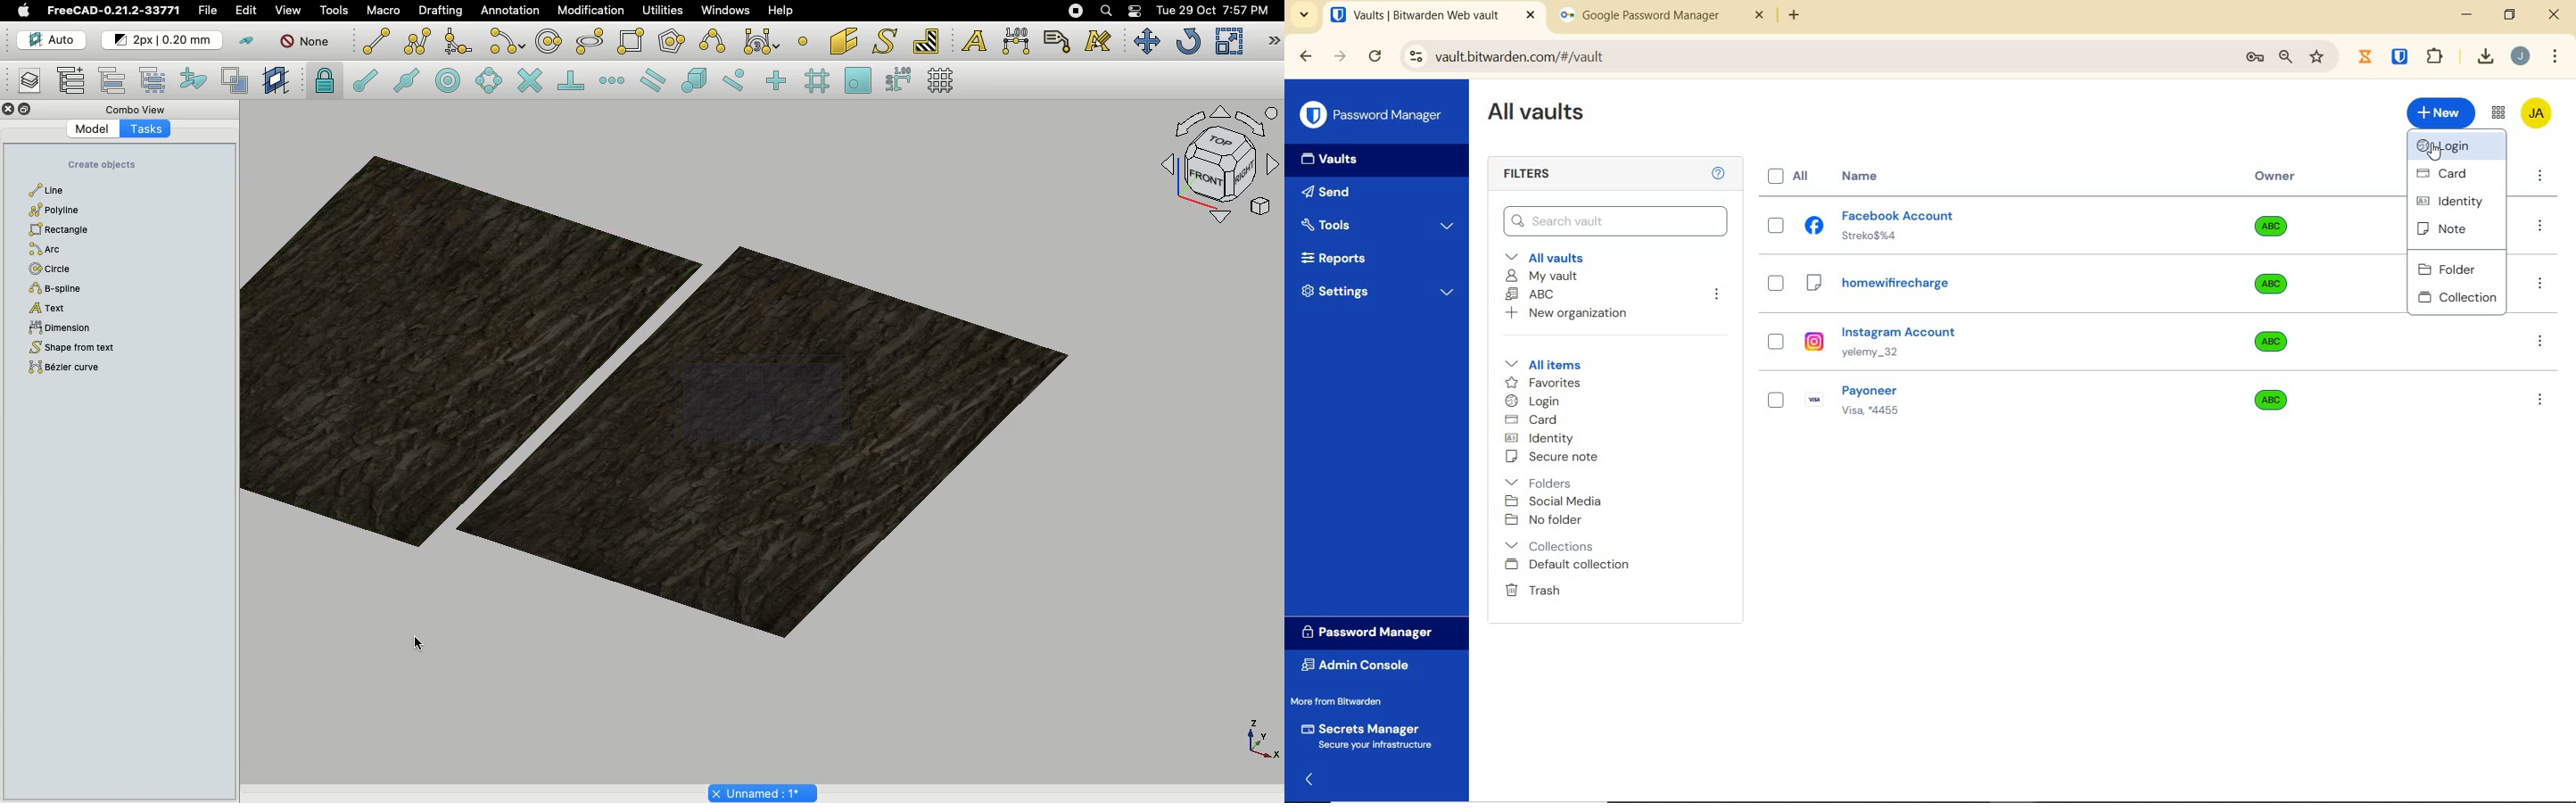 The height and width of the screenshot is (812, 2576). What do you see at coordinates (510, 10) in the screenshot?
I see `Annotation` at bounding box center [510, 10].